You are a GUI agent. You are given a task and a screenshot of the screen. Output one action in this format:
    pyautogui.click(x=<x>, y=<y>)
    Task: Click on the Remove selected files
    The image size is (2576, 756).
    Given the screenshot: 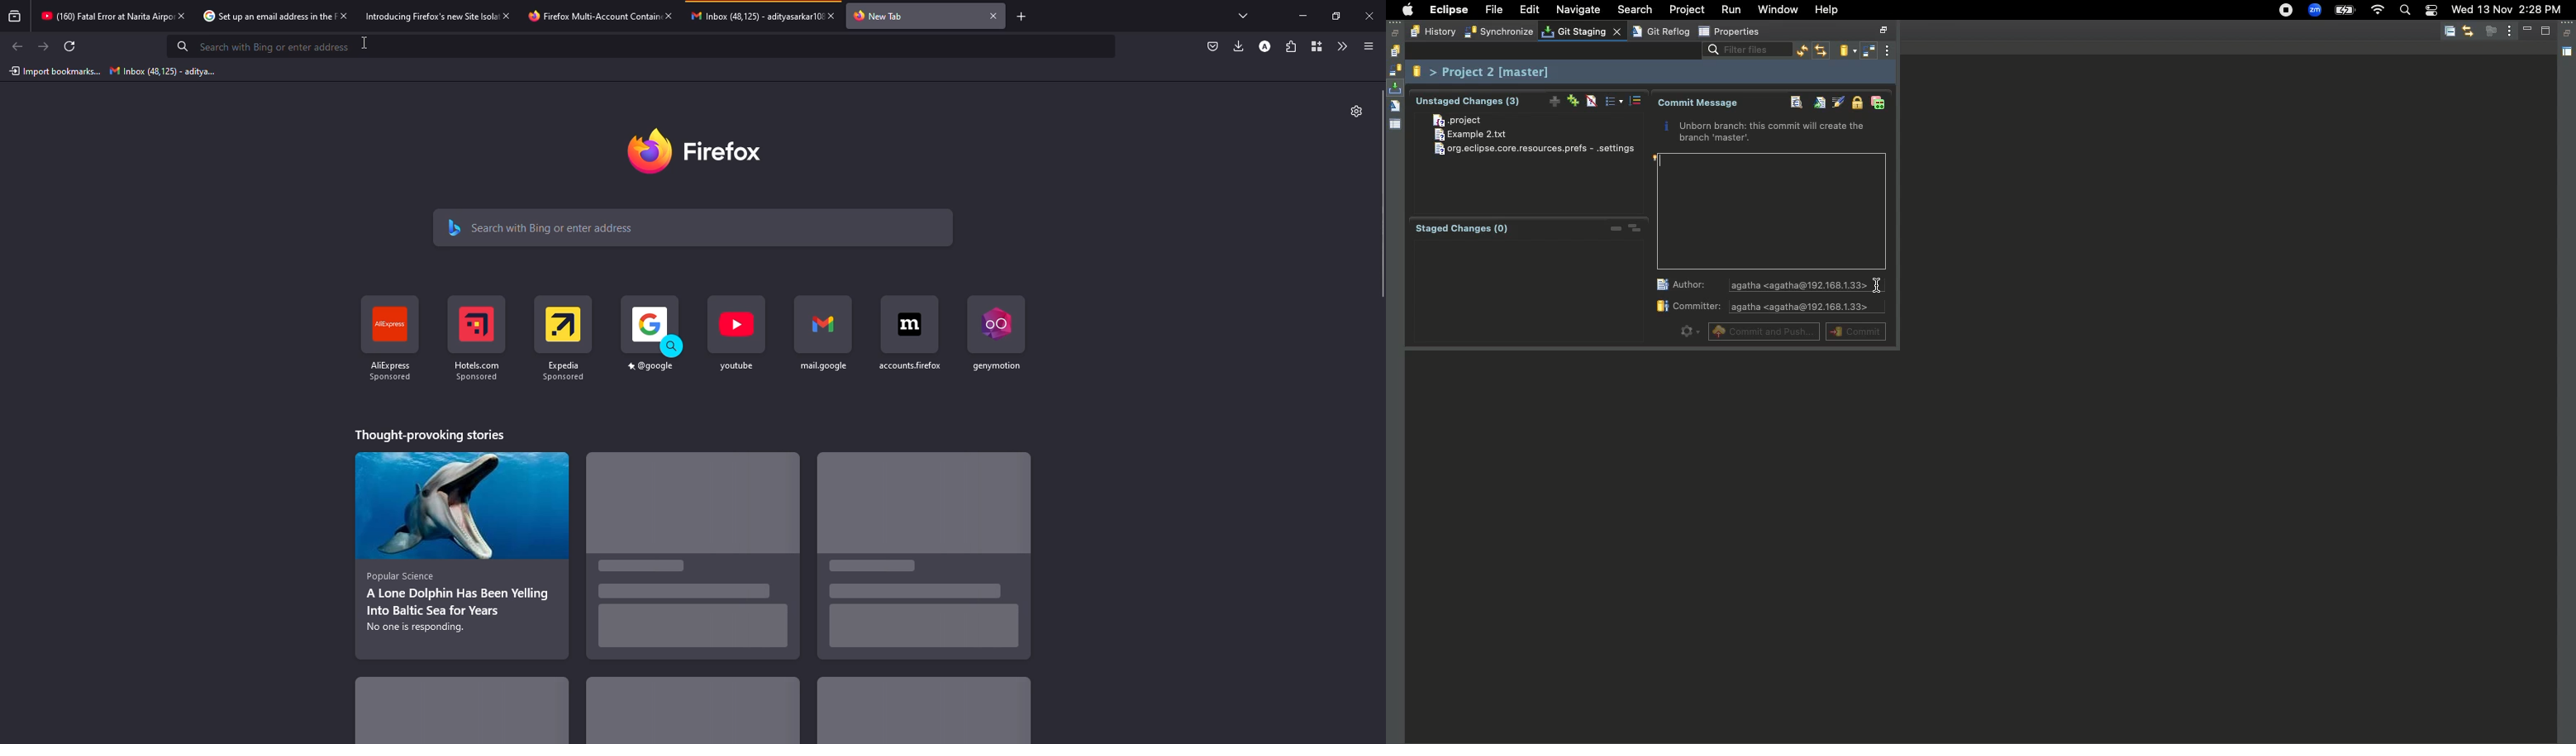 What is the action you would take?
    pyautogui.click(x=1612, y=230)
    